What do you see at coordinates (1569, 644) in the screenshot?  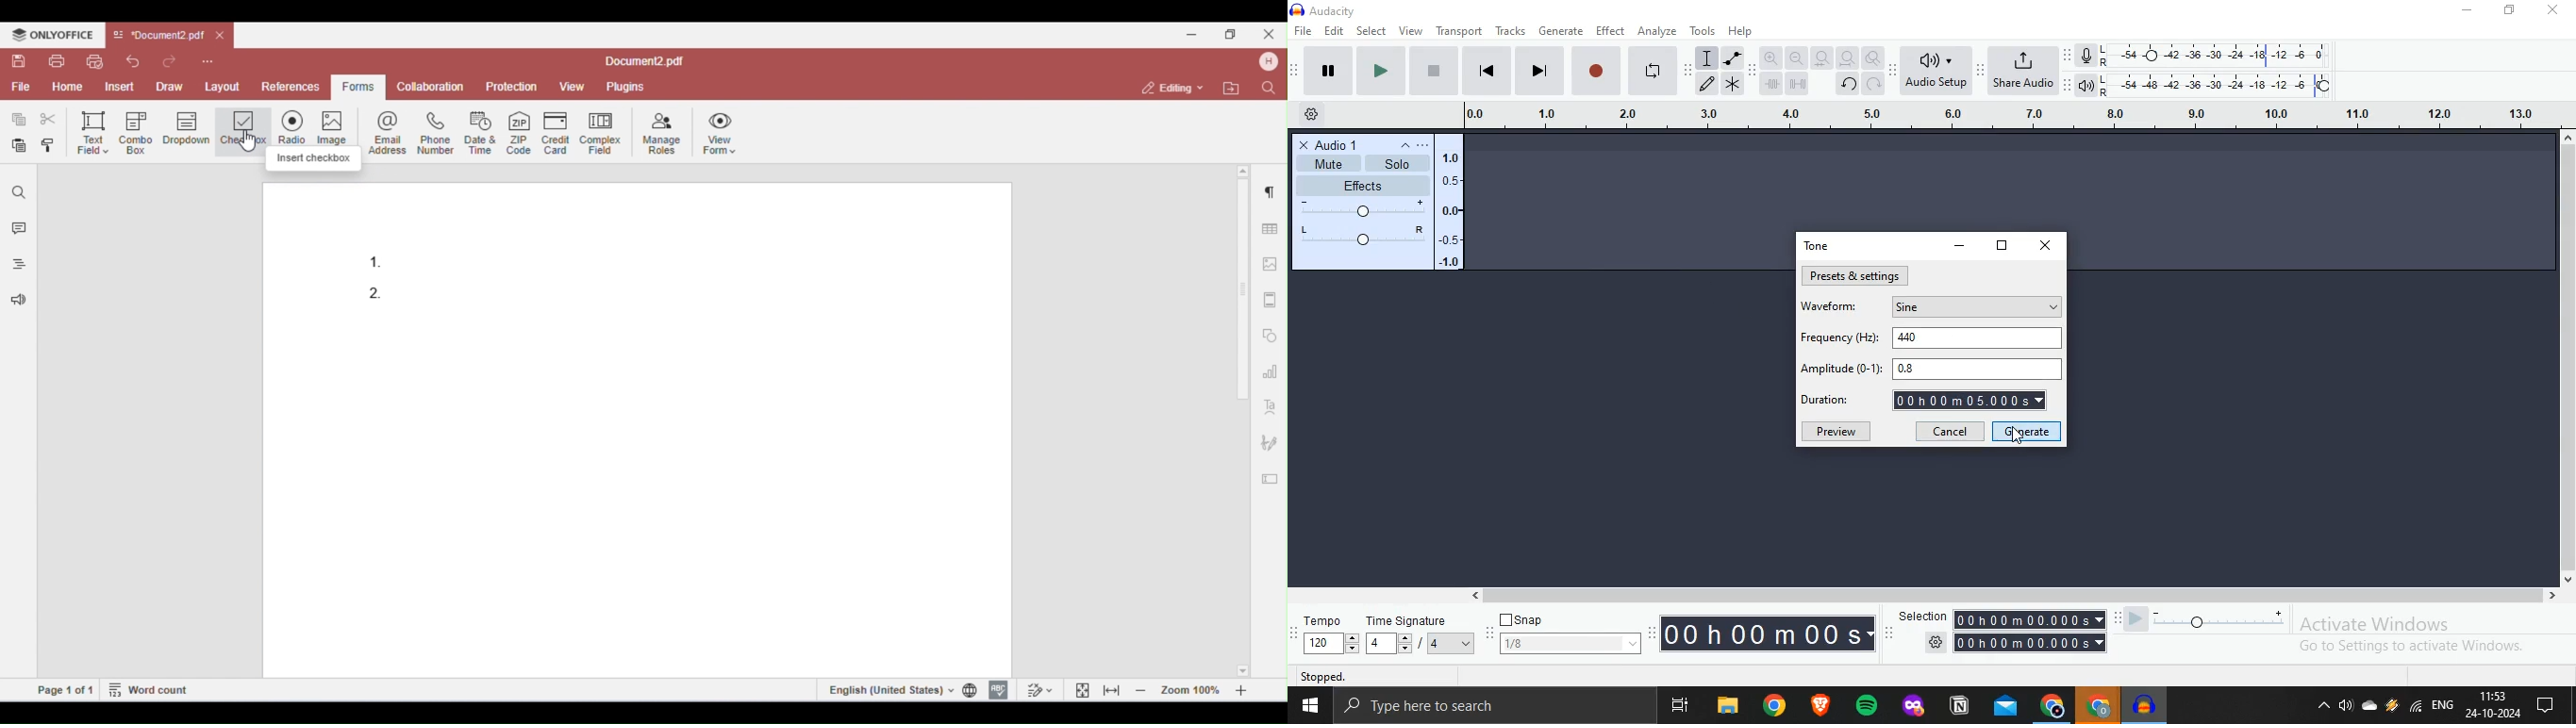 I see `1/8` at bounding box center [1569, 644].